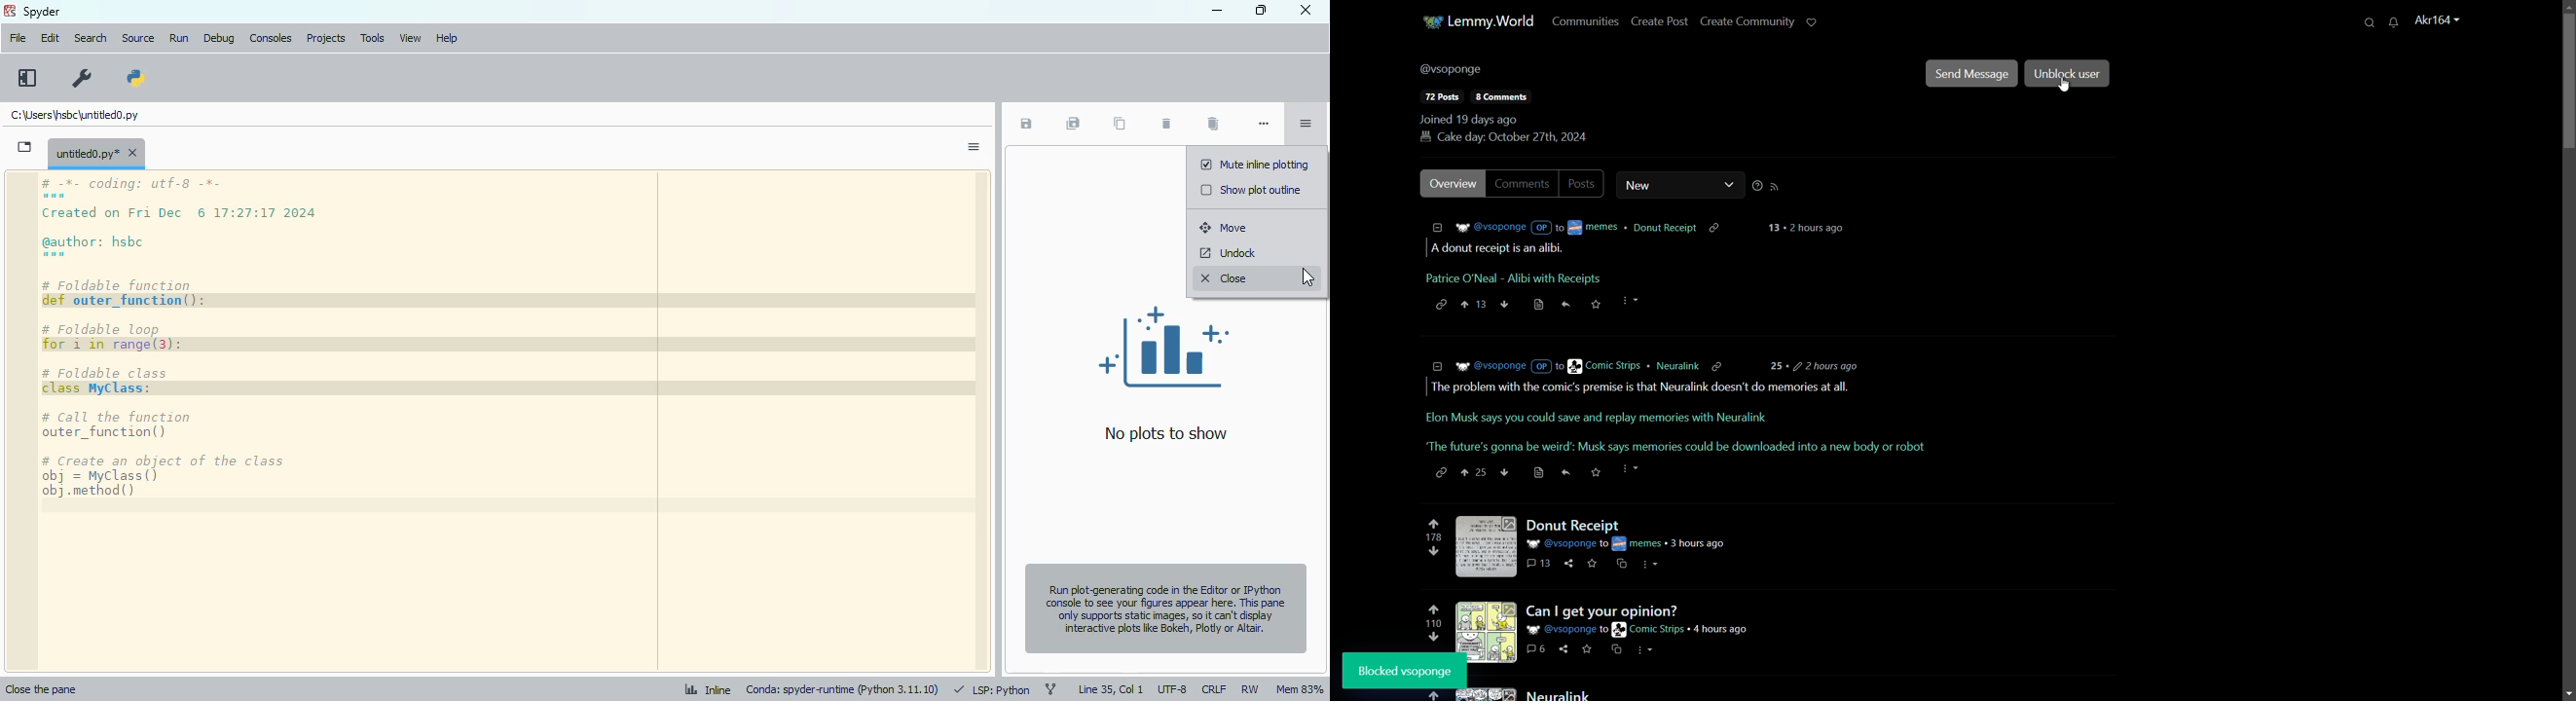 Image resolution: width=2576 pixels, height=728 pixels. What do you see at coordinates (91, 38) in the screenshot?
I see `search` at bounding box center [91, 38].